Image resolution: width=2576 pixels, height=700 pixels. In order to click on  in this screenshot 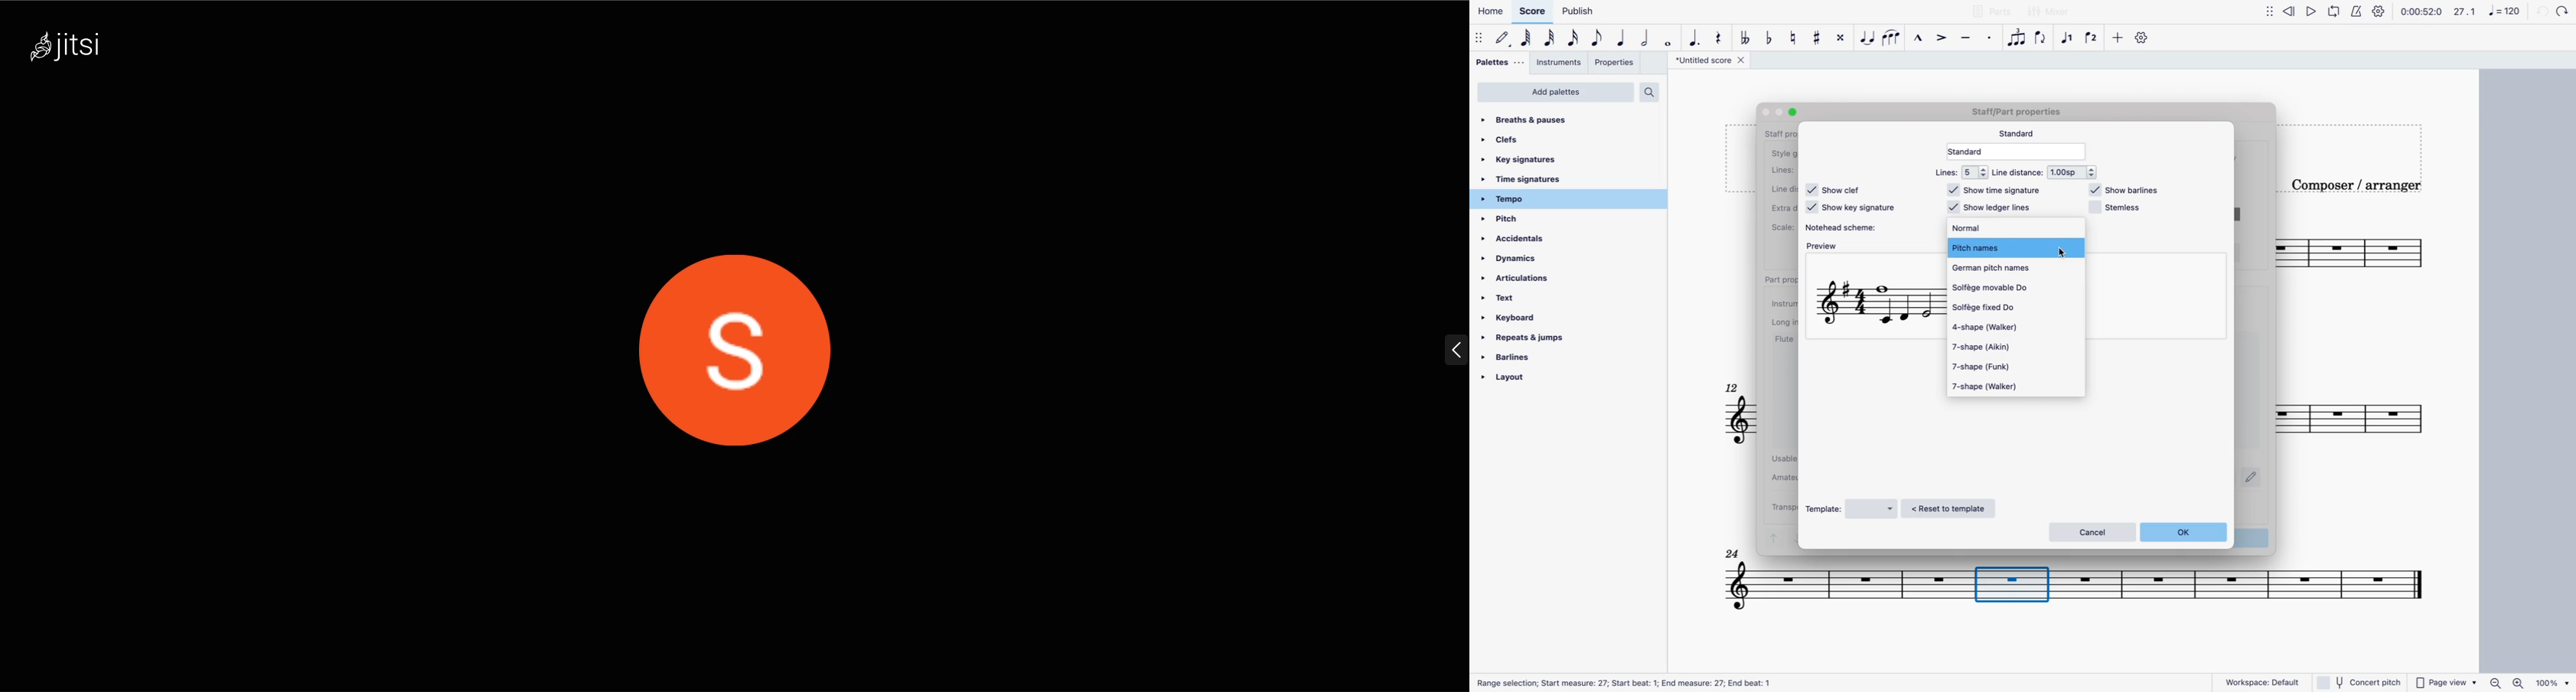, I will do `click(1765, 114)`.